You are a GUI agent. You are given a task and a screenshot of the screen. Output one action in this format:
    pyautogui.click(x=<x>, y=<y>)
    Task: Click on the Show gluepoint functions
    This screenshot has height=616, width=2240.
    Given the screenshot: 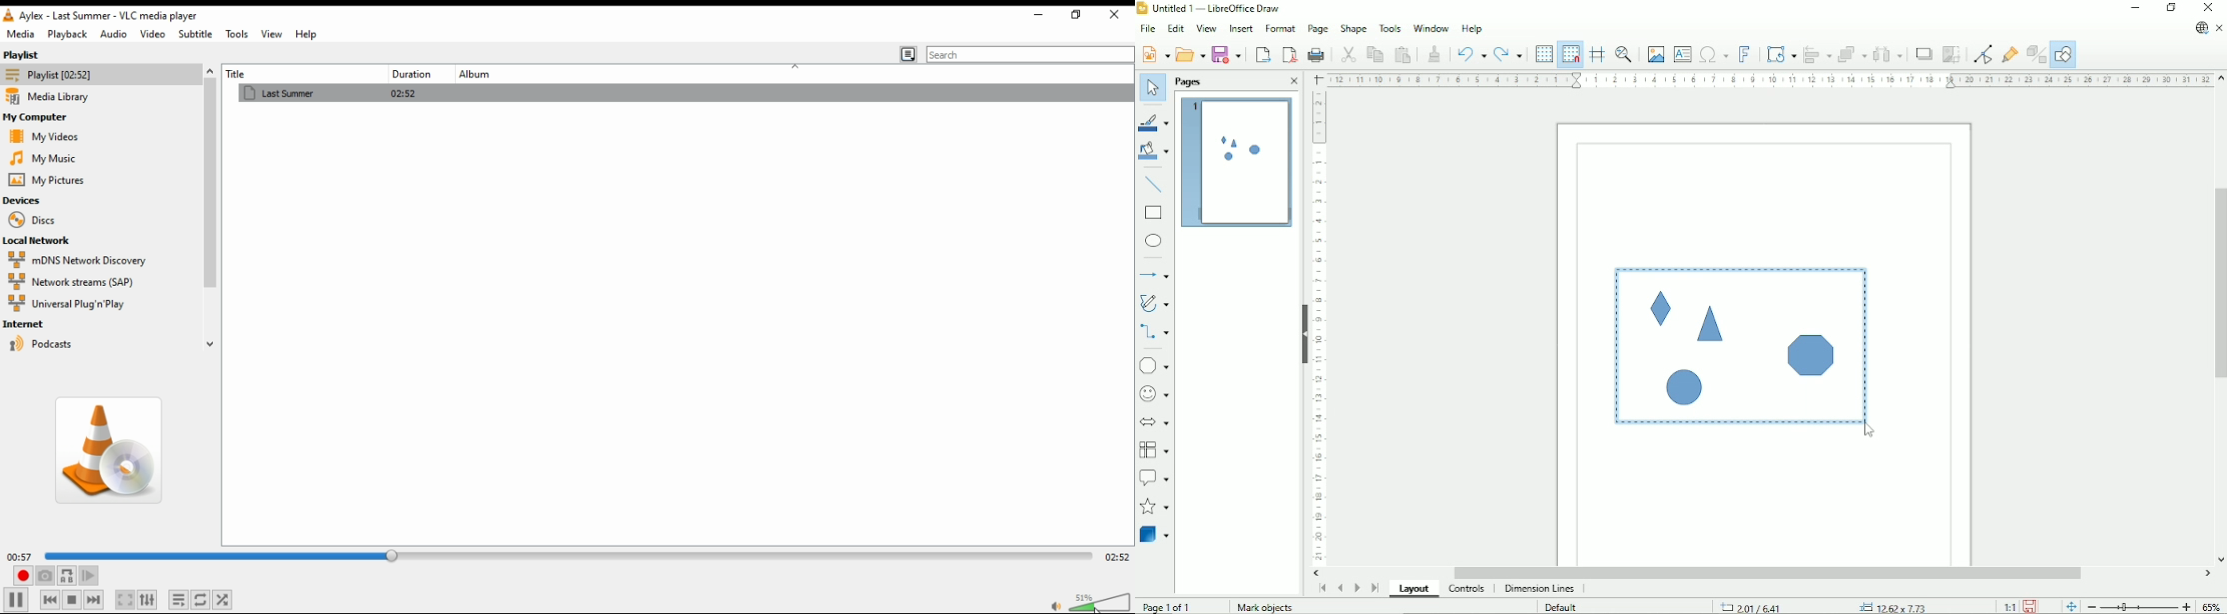 What is the action you would take?
    pyautogui.click(x=2009, y=52)
    